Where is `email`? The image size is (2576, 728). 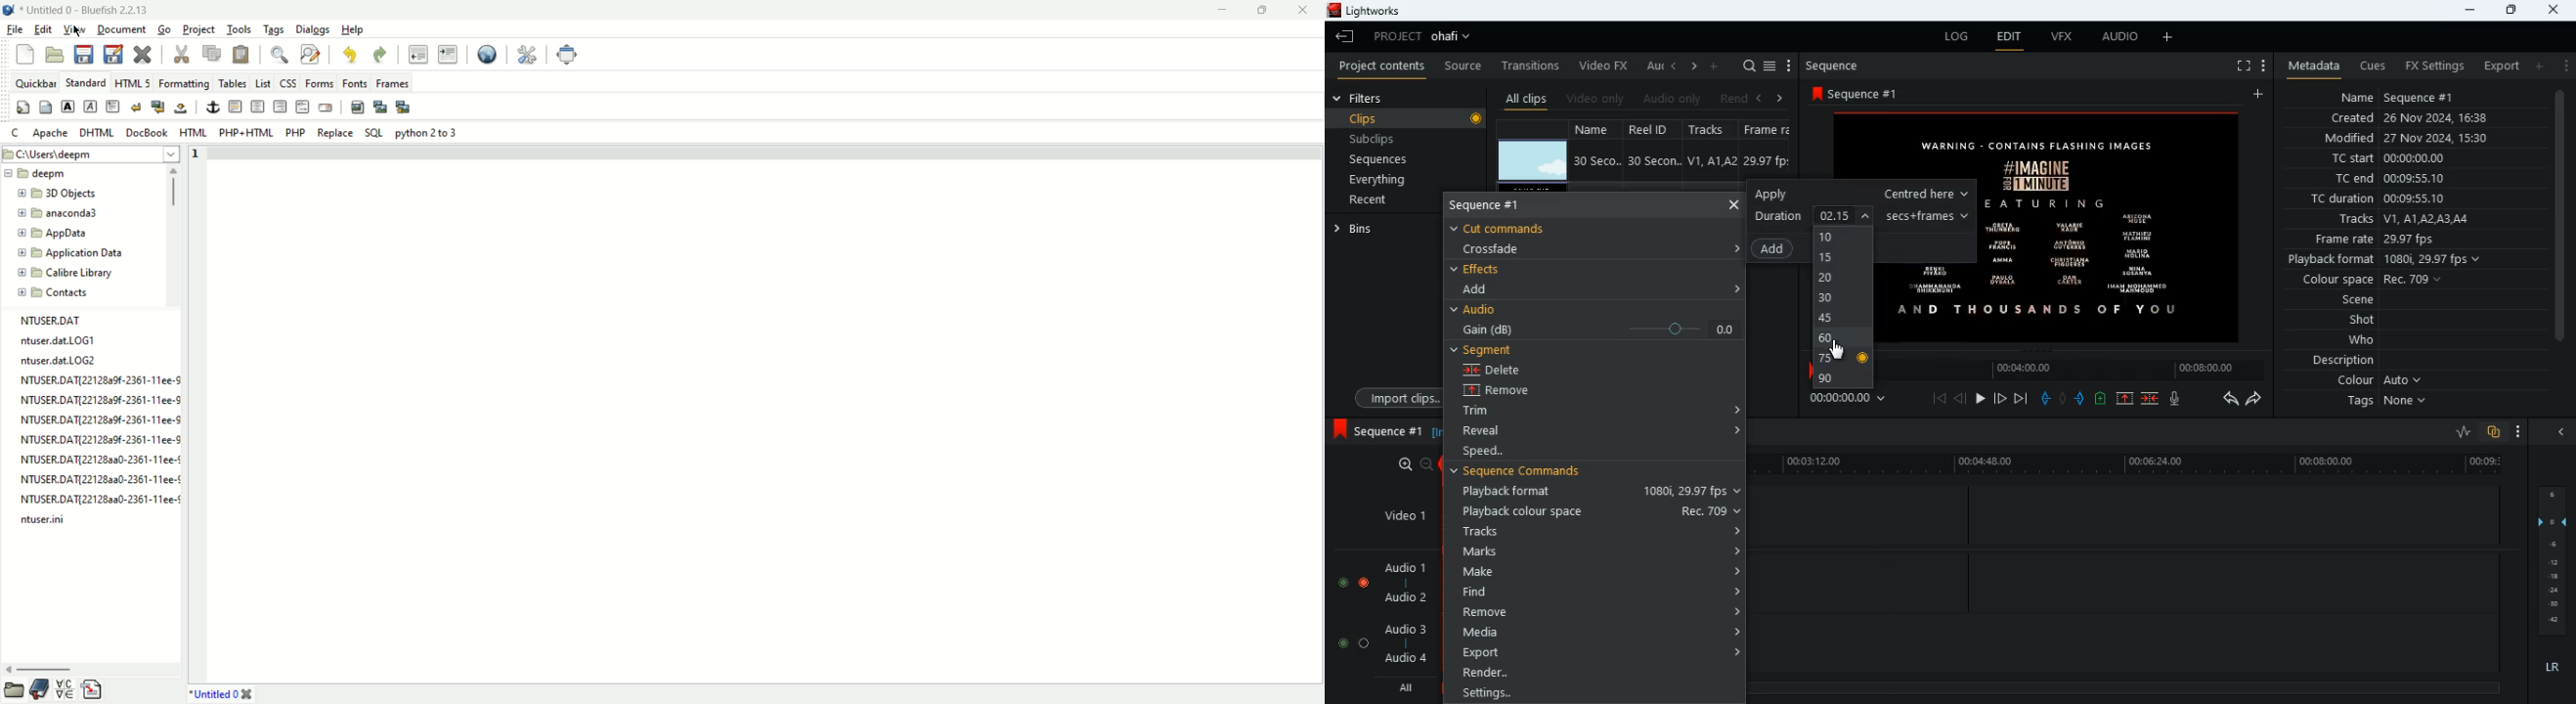 email is located at coordinates (325, 106).